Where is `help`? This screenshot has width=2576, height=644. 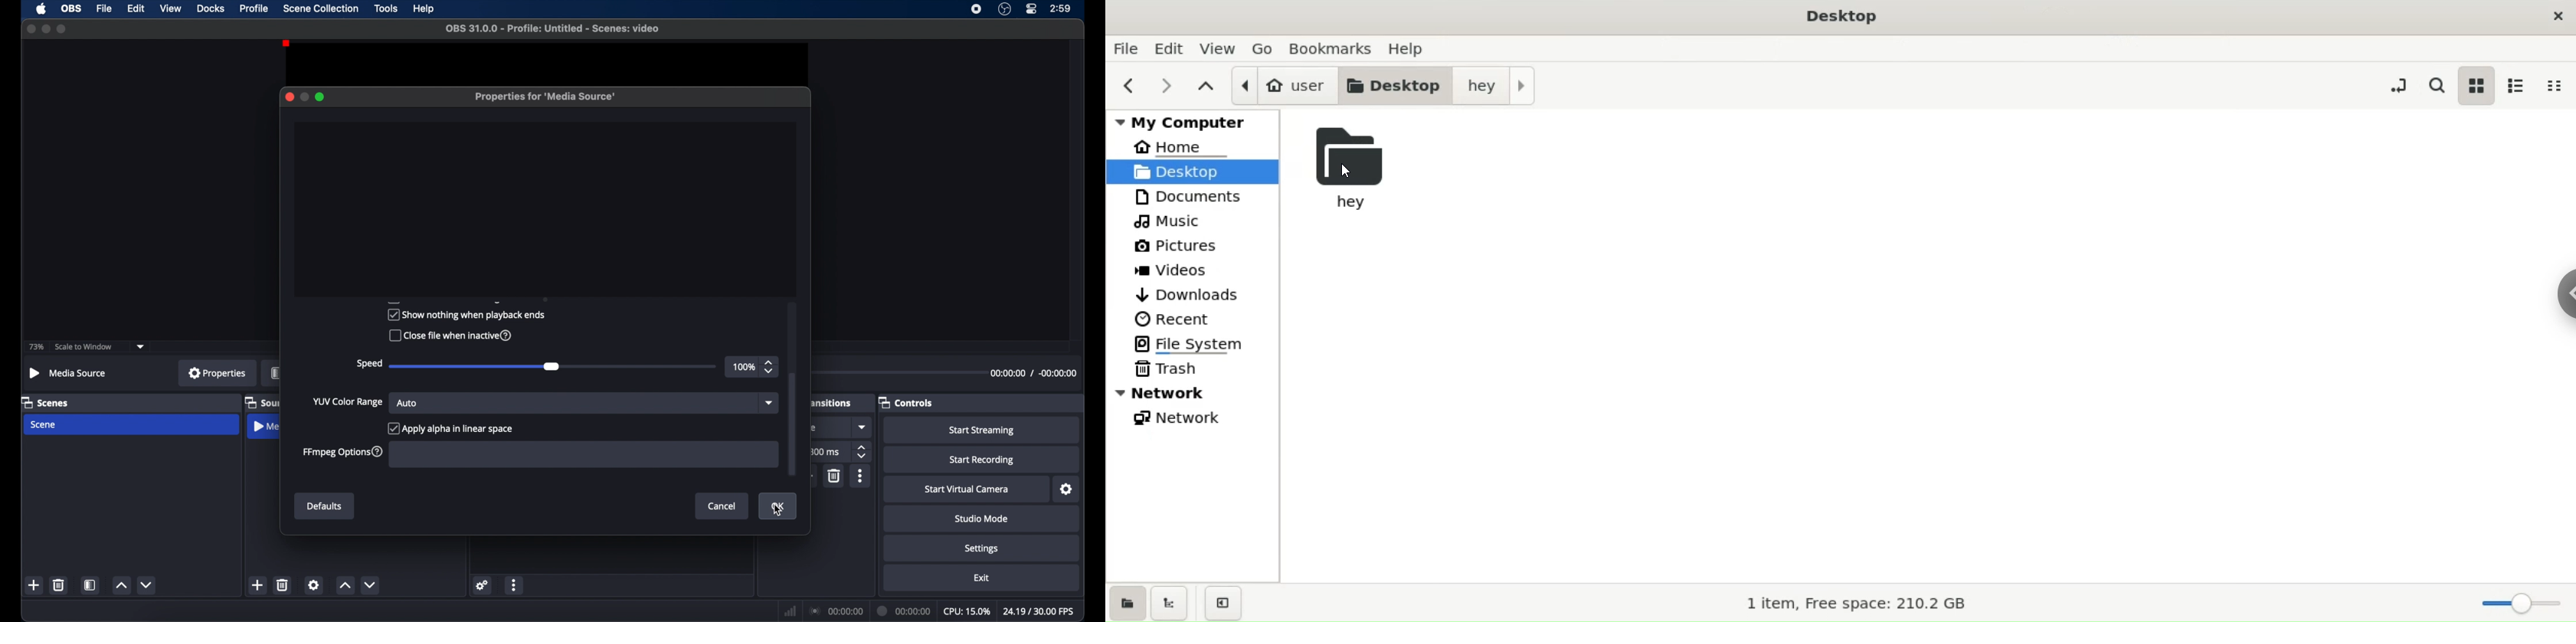
help is located at coordinates (424, 9).